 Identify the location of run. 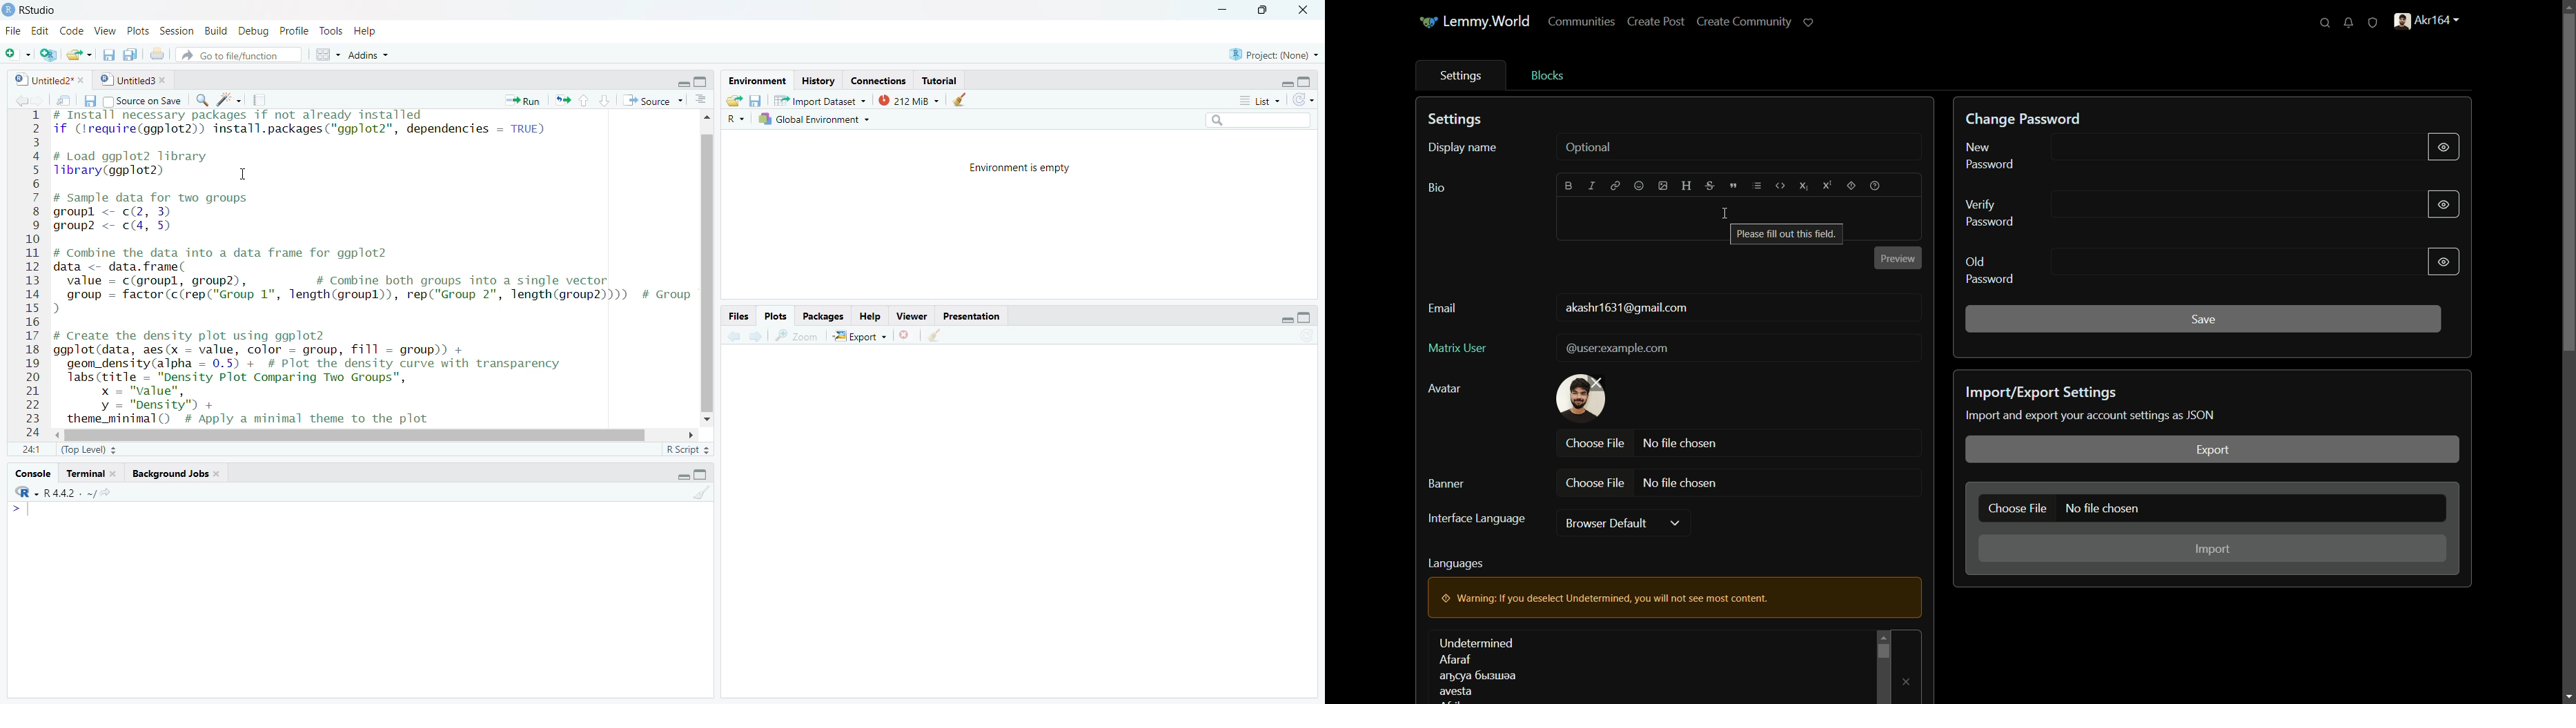
(518, 101).